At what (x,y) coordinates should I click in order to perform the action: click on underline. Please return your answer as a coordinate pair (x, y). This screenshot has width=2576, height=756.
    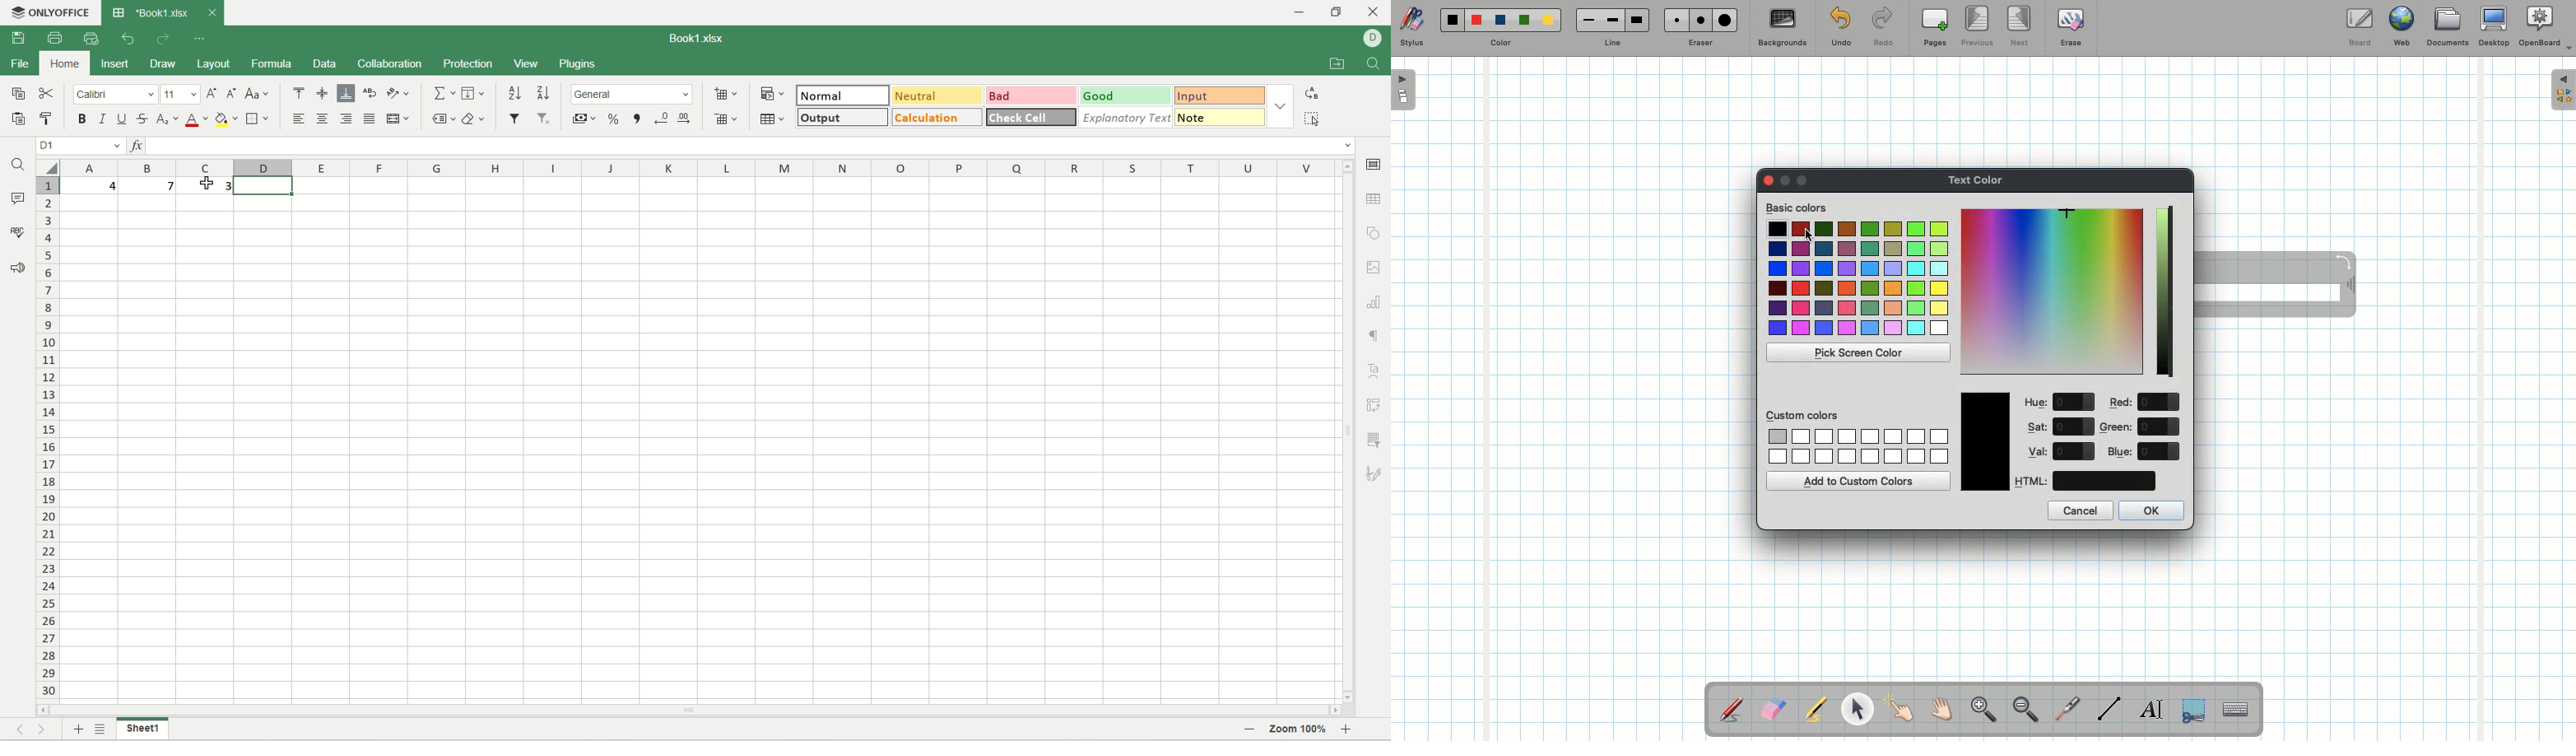
    Looking at the image, I should click on (122, 119).